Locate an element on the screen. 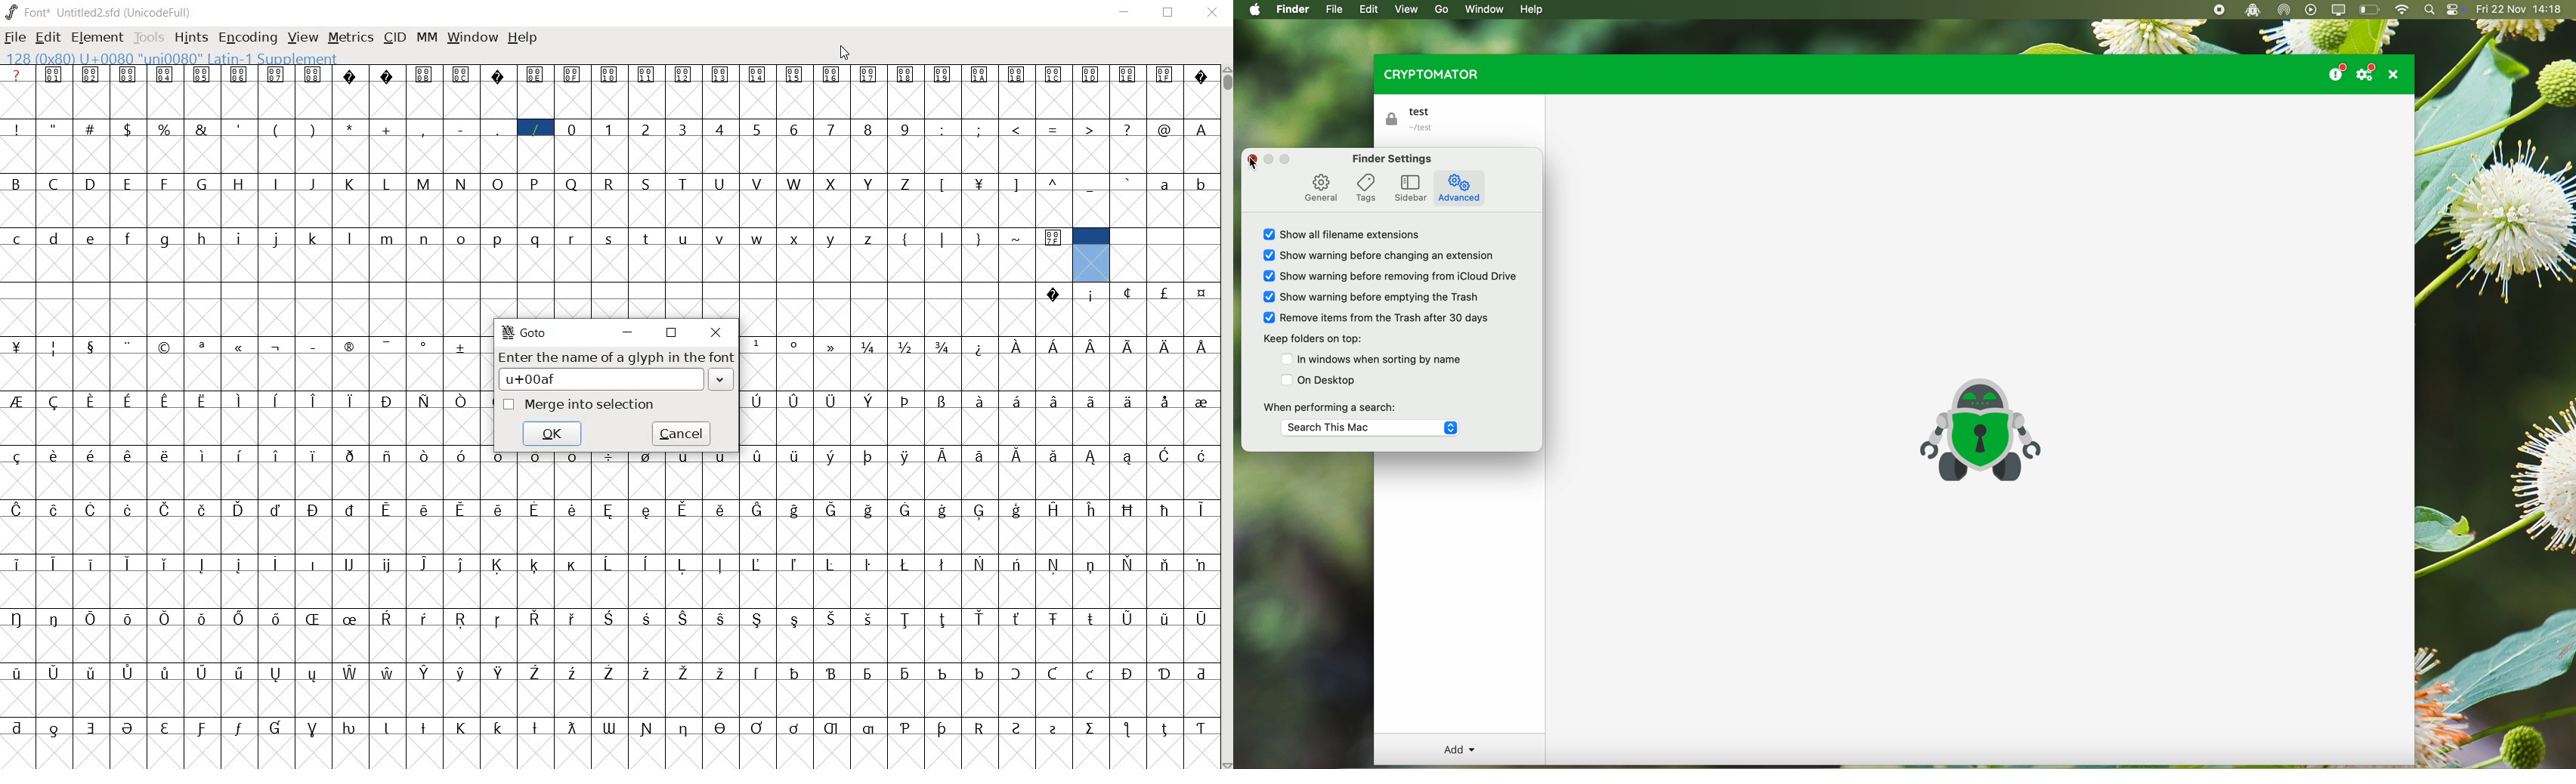 This screenshot has height=784, width=2576. edit is located at coordinates (48, 37).